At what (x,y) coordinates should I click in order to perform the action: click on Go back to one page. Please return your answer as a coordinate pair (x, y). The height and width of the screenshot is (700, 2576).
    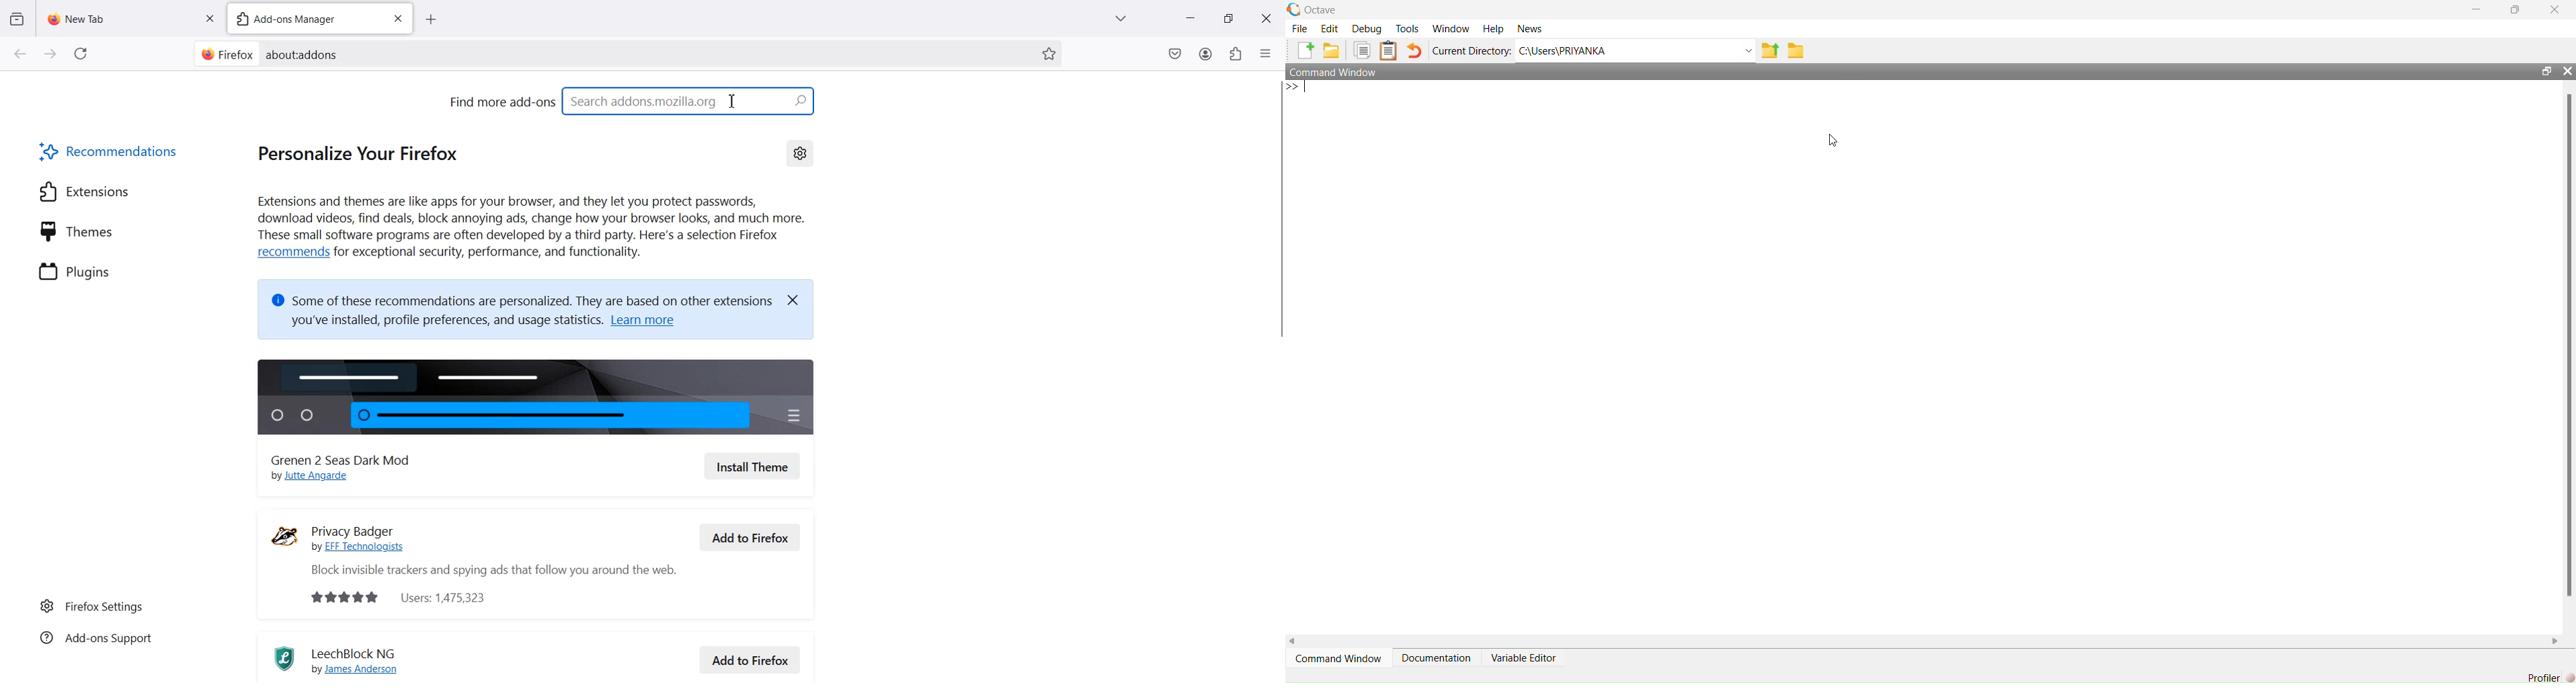
    Looking at the image, I should click on (19, 53).